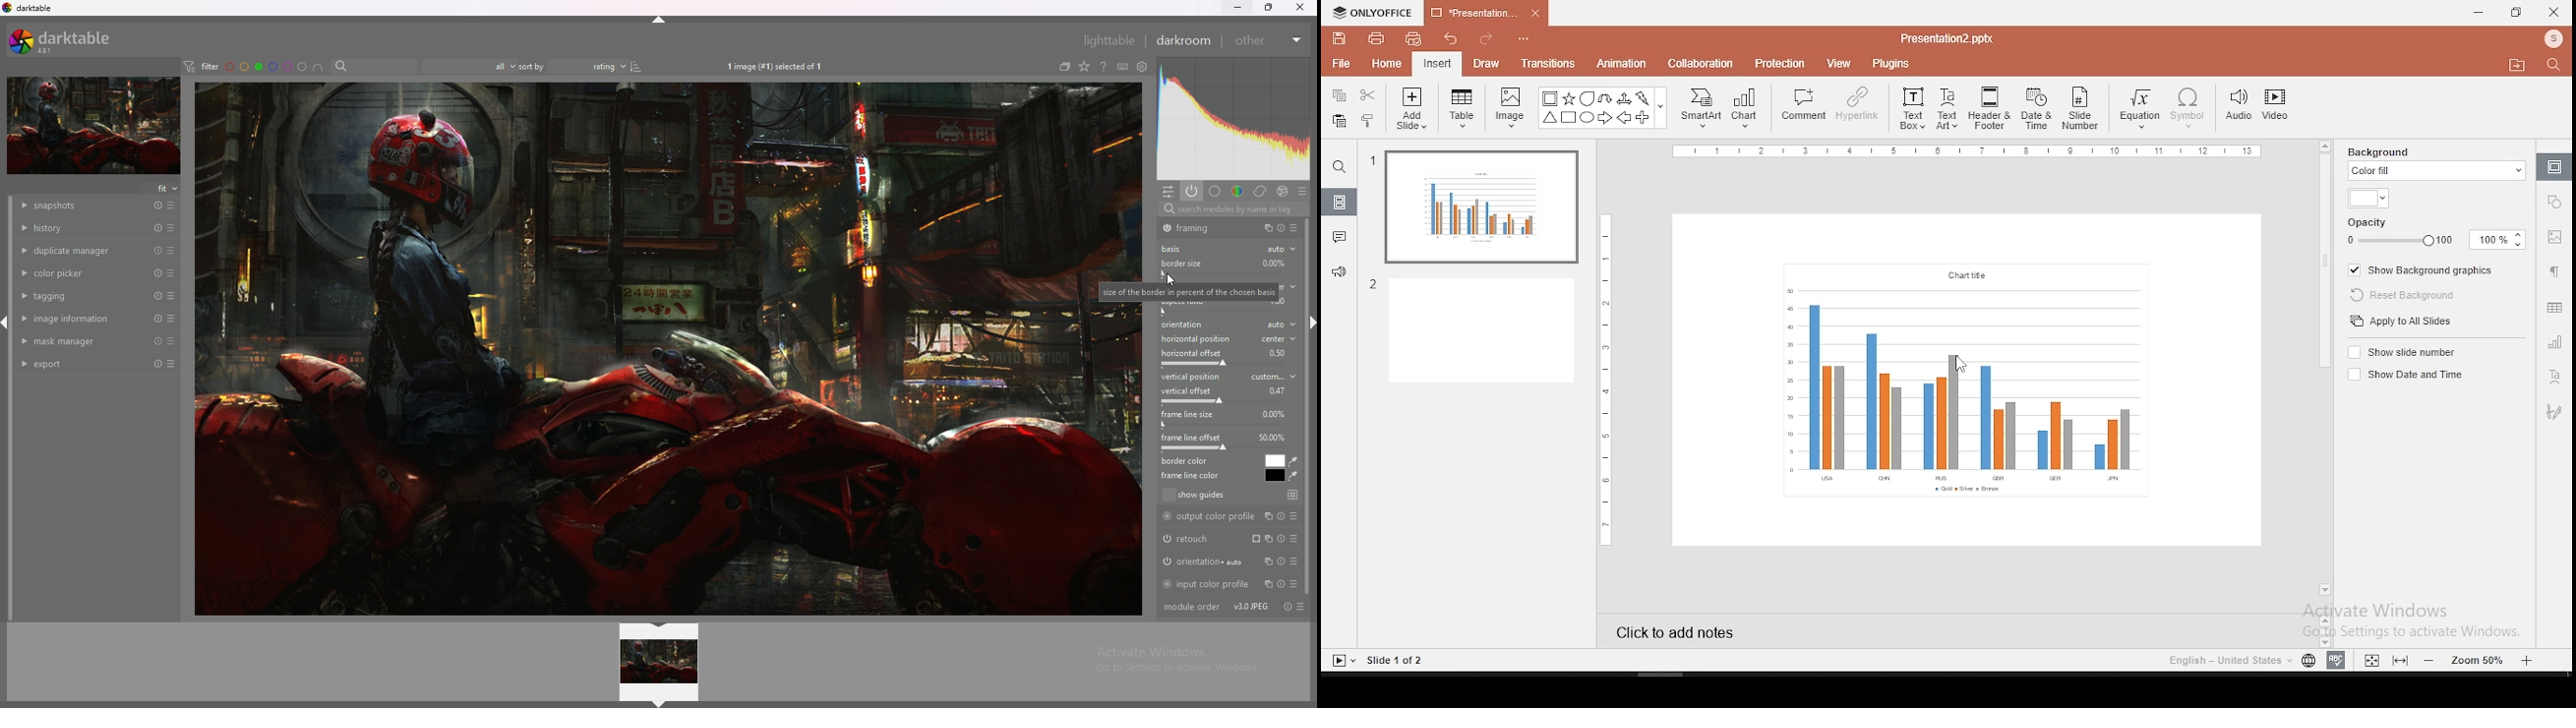 This screenshot has width=2576, height=728. Describe the element at coordinates (1193, 353) in the screenshot. I see `horizontal offset` at that location.